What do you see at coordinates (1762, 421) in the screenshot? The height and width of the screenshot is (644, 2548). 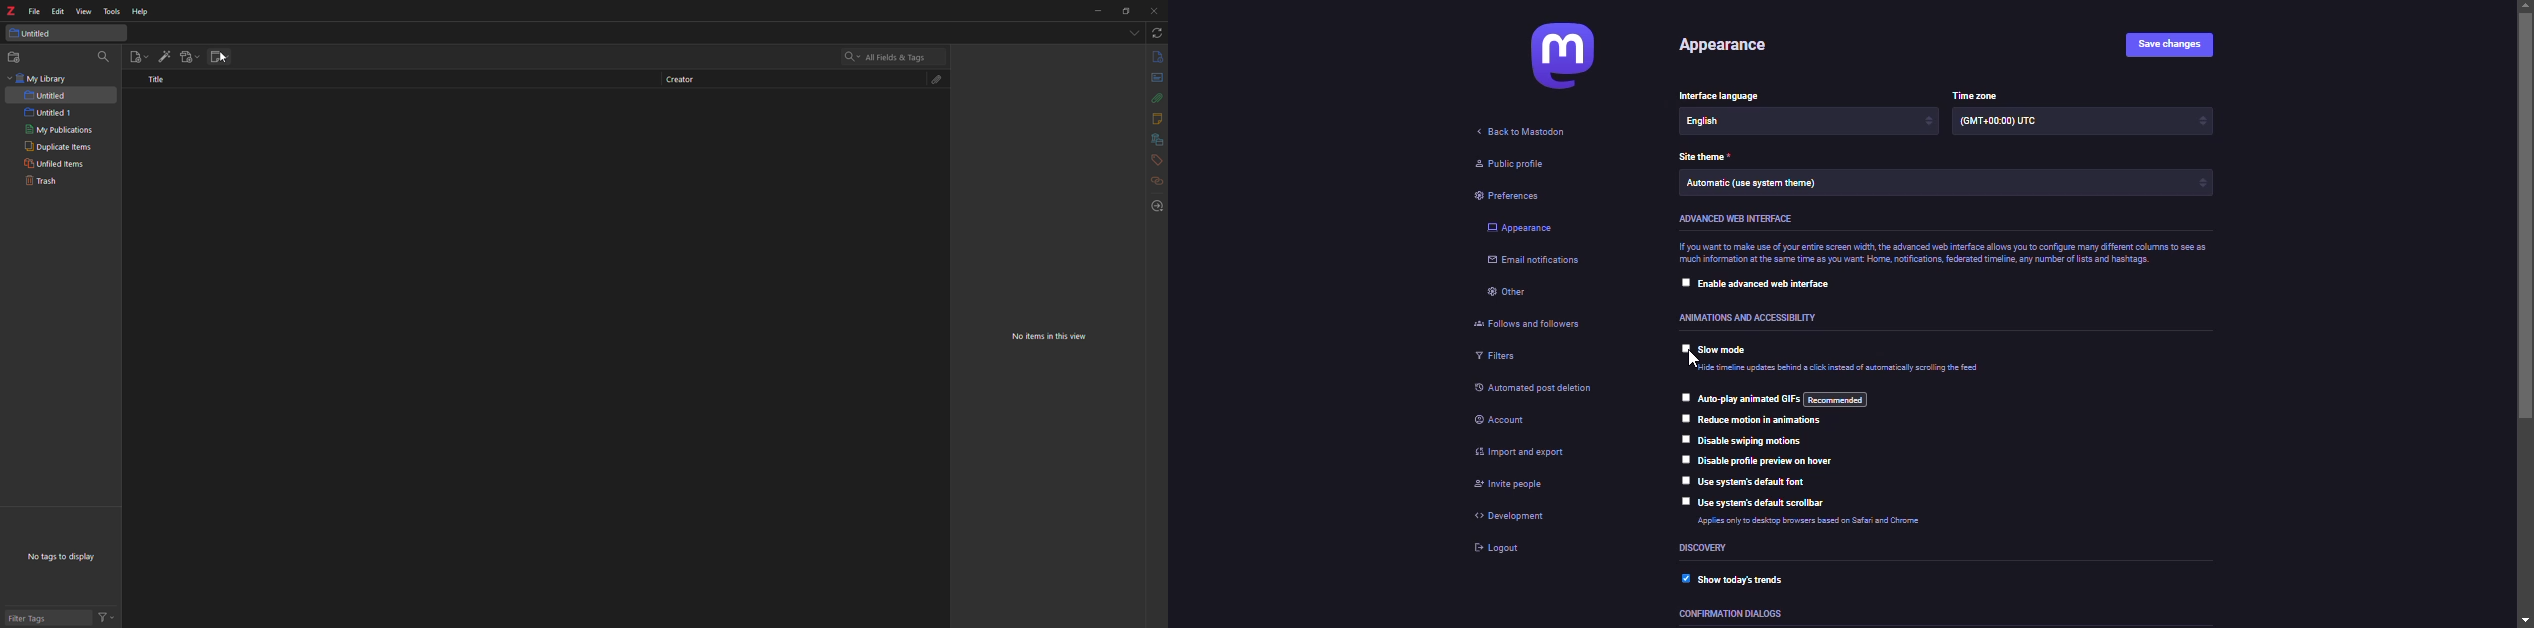 I see `reduce motion in animations` at bounding box center [1762, 421].